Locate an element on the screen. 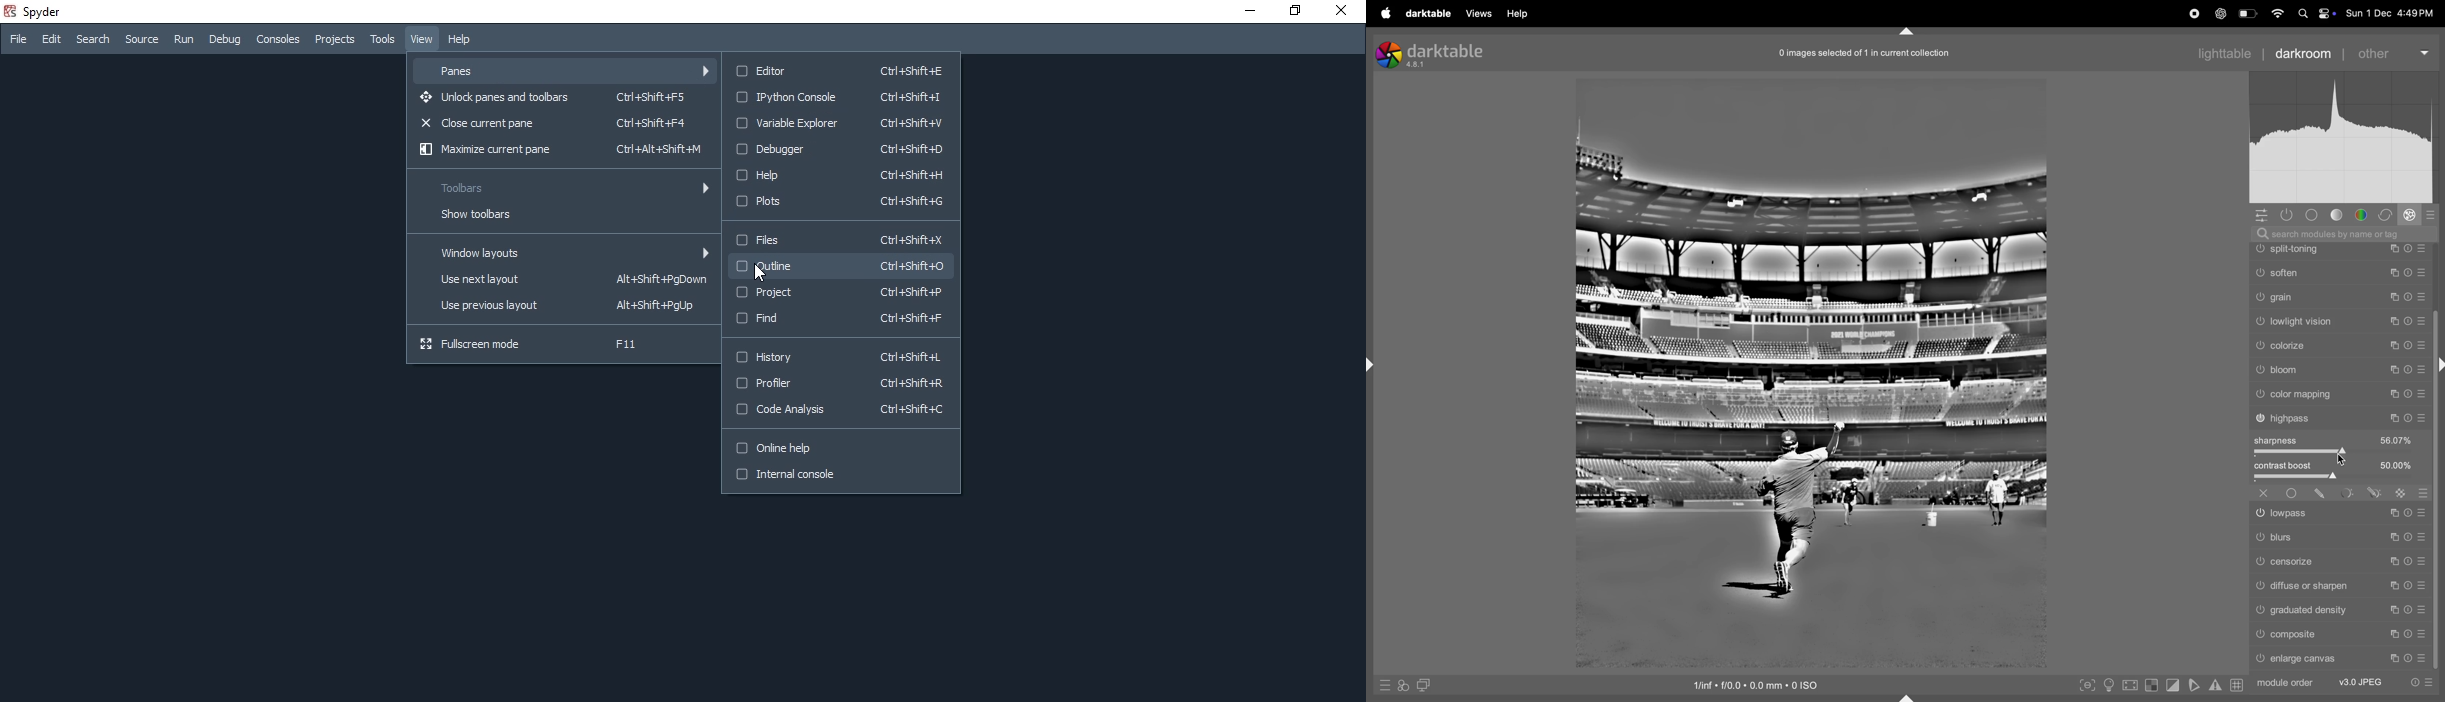 The image size is (2464, 728). Show toolbars is located at coordinates (561, 216).